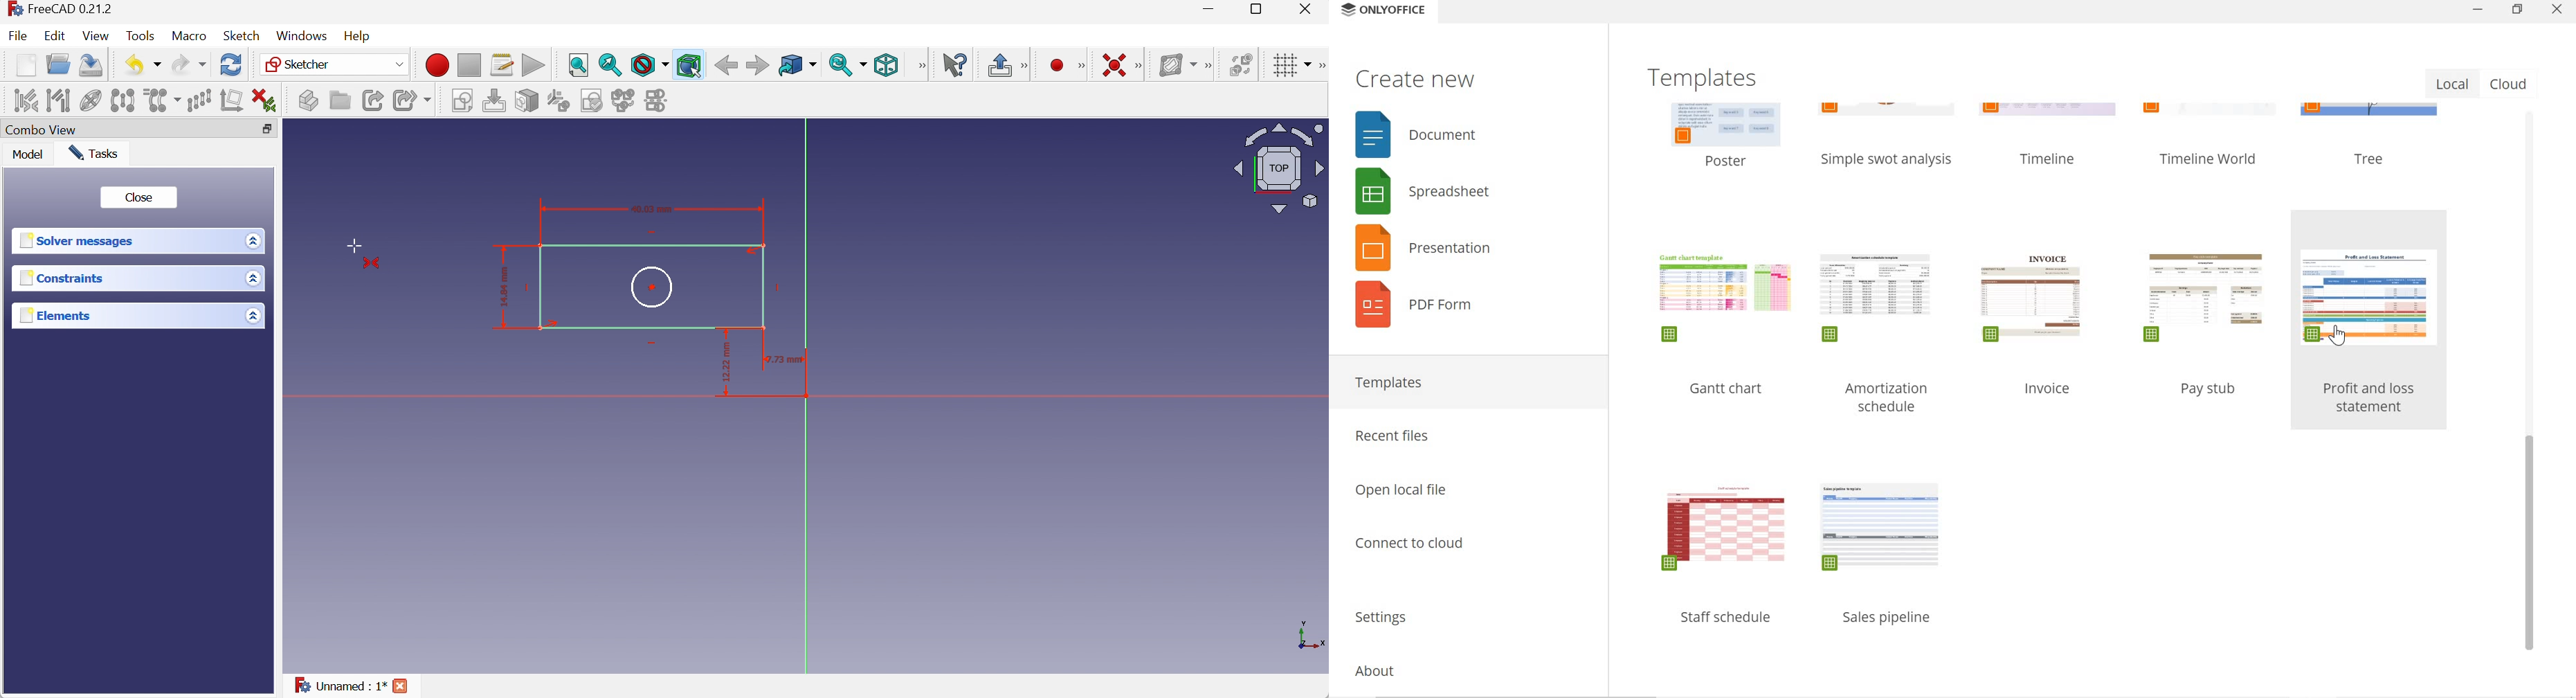  Describe the element at coordinates (2341, 335) in the screenshot. I see `cursor` at that location.